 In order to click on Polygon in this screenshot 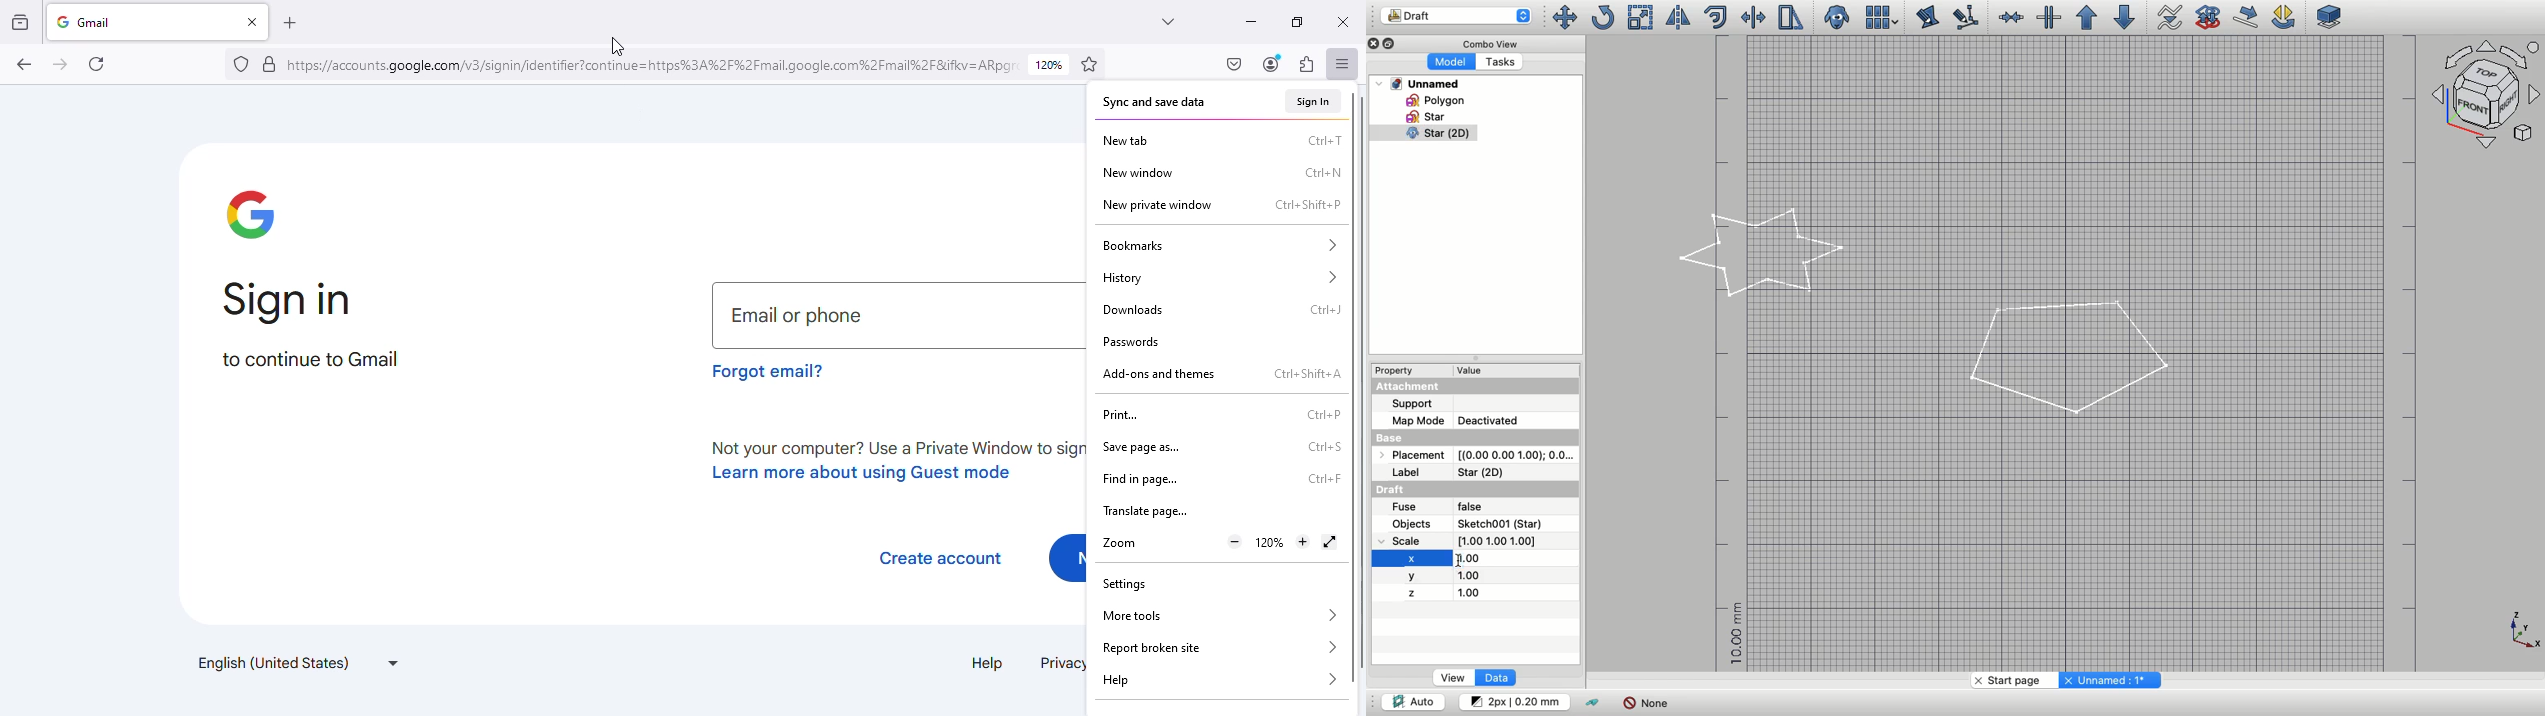, I will do `click(2068, 360)`.